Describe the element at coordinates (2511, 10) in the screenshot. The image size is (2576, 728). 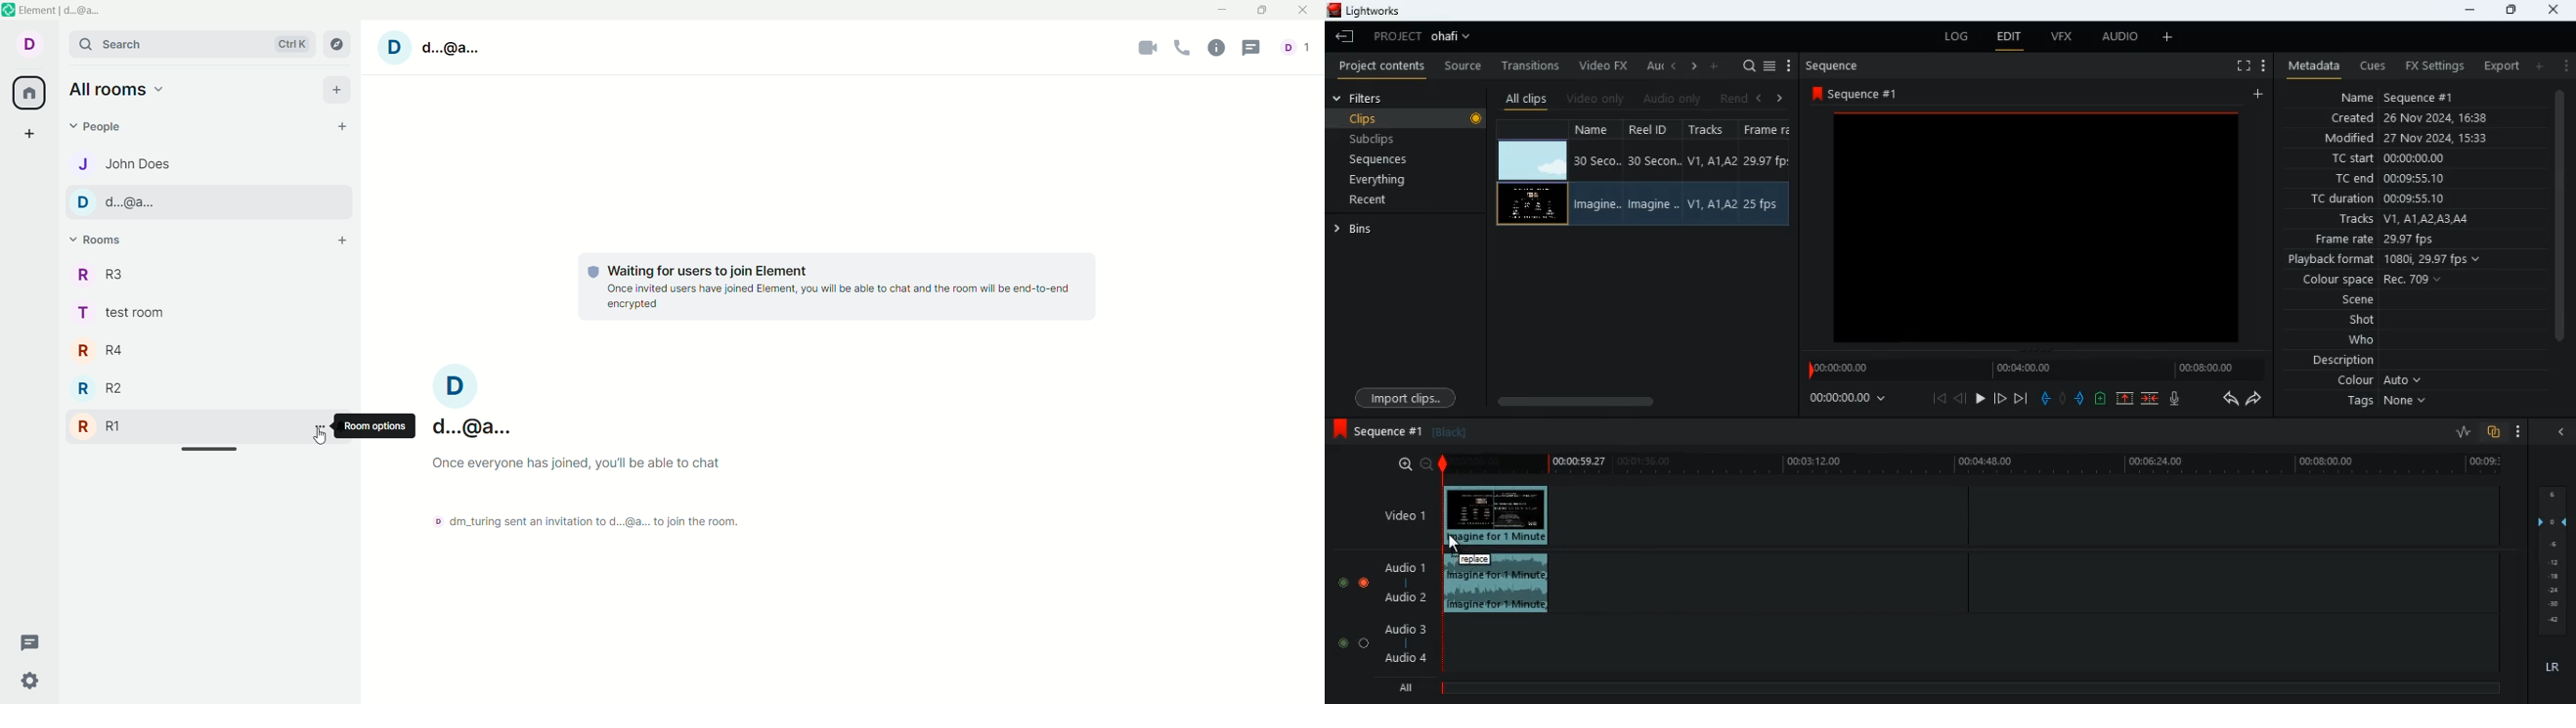
I see `maximize` at that location.